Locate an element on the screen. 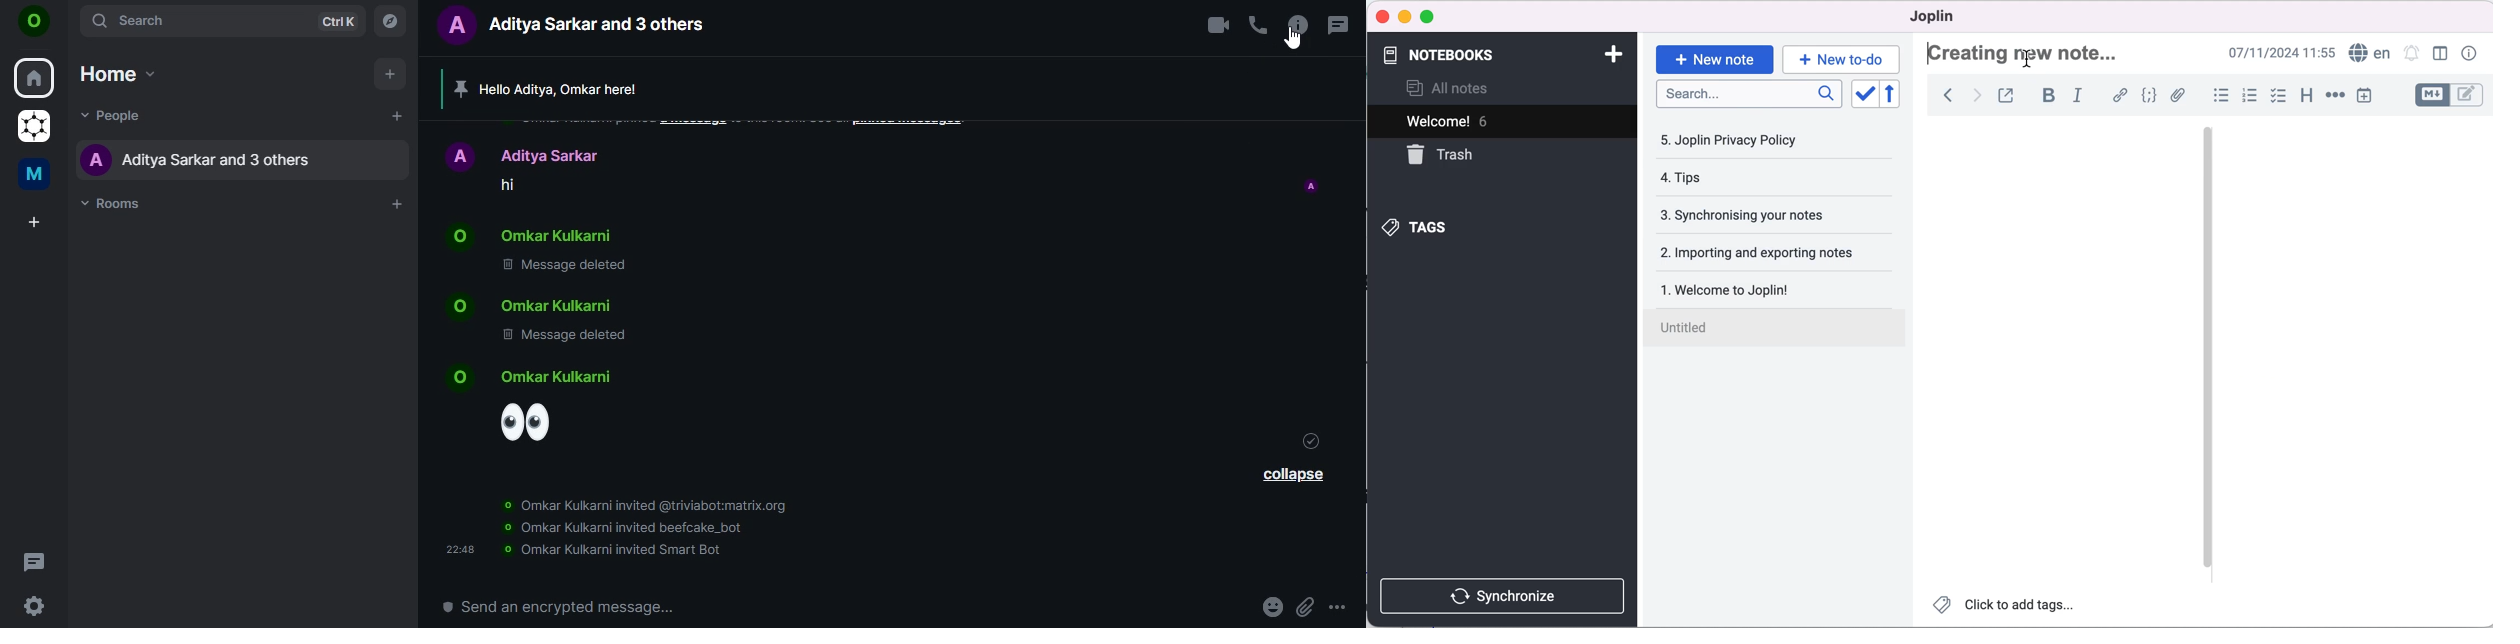 This screenshot has width=2520, height=644. close is located at coordinates (1381, 16).